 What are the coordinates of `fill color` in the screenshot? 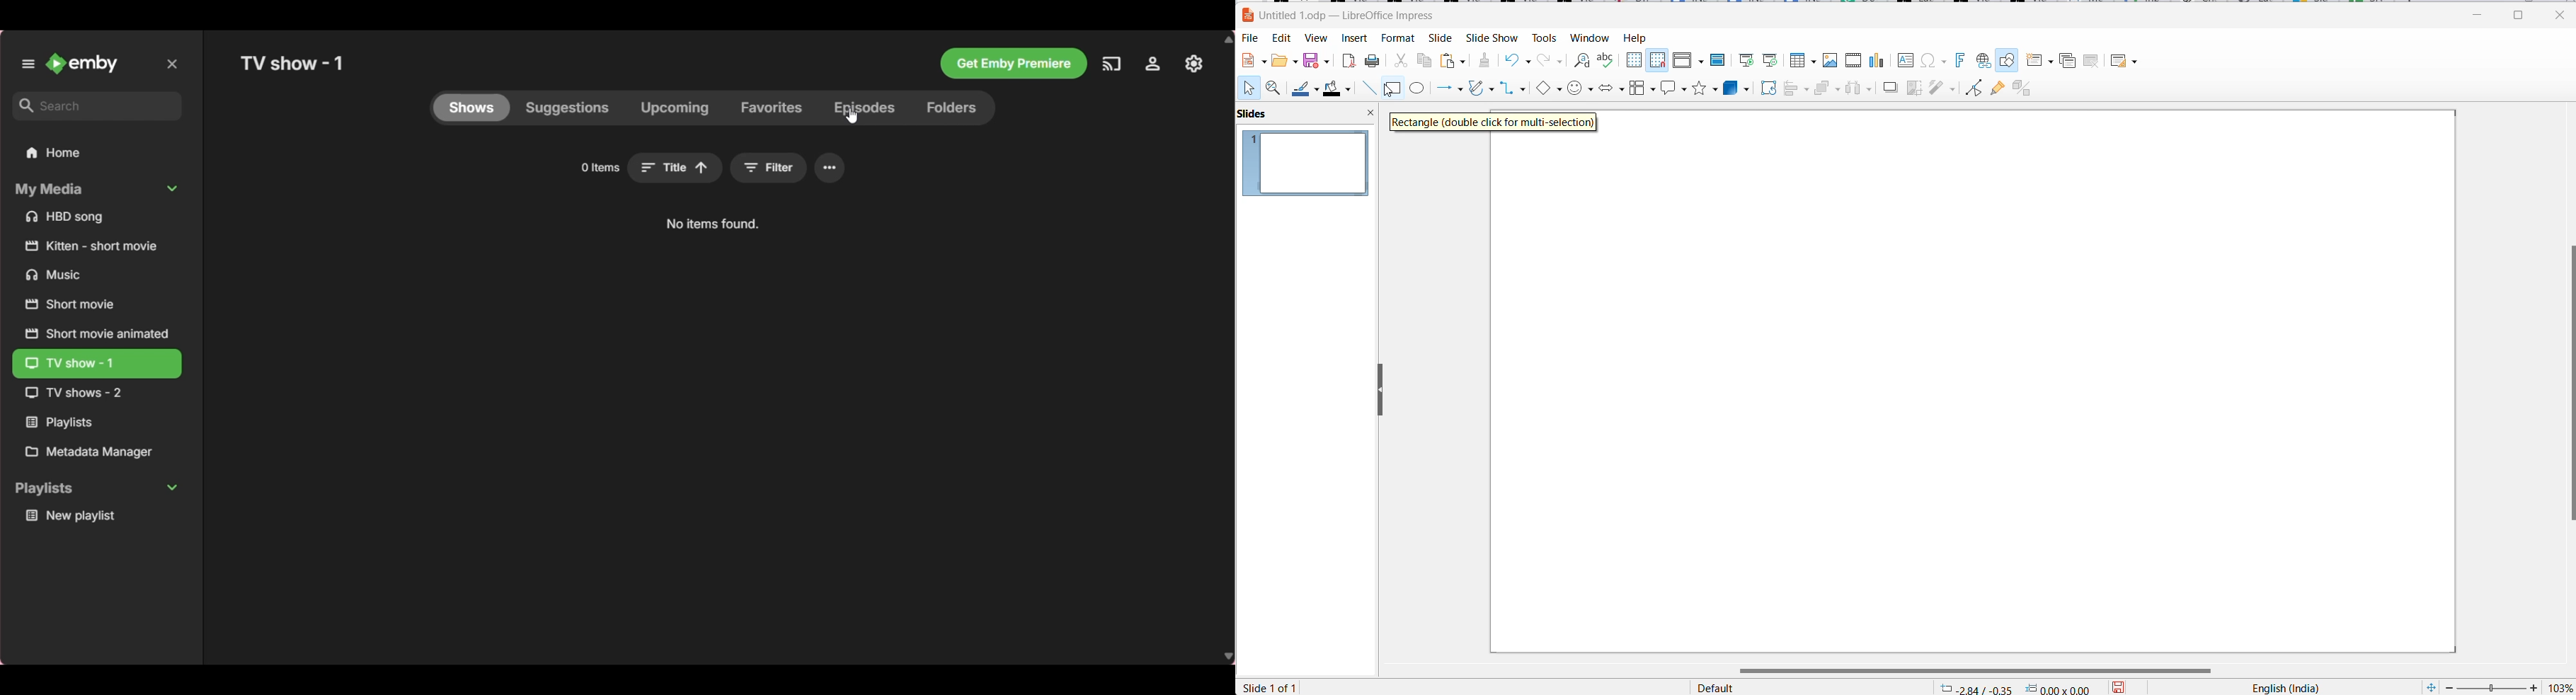 It's located at (1330, 88).